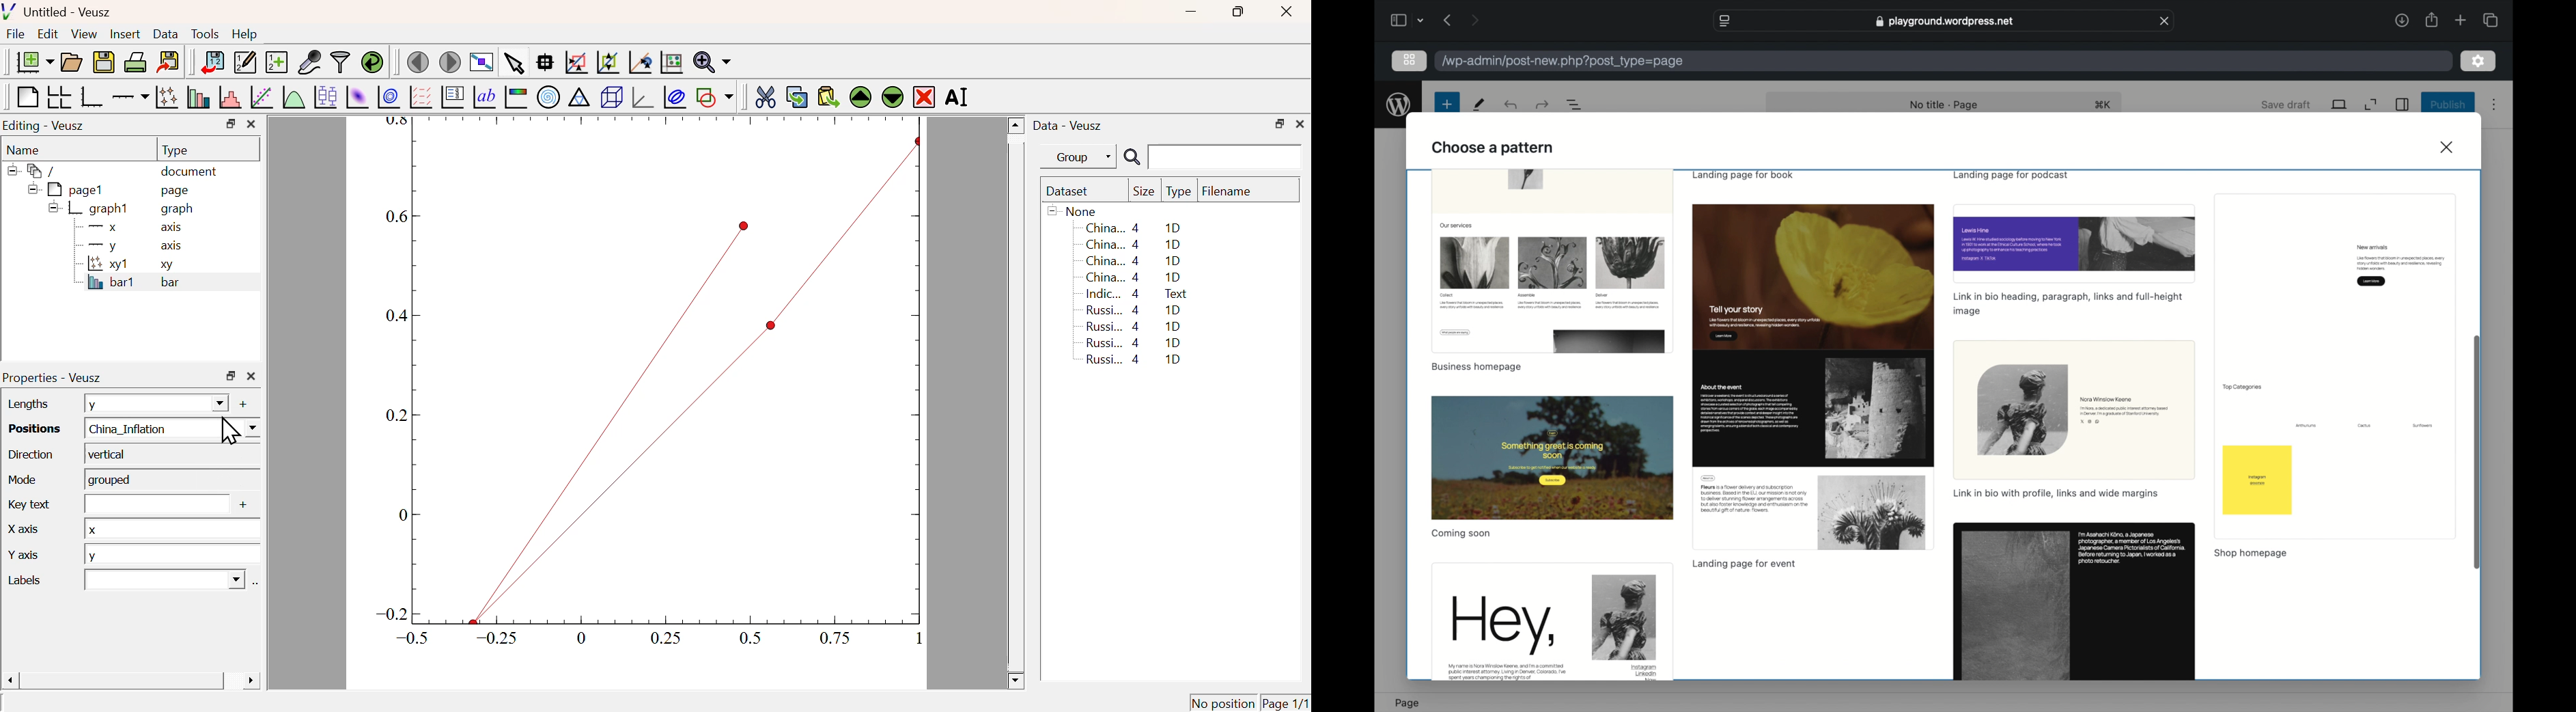 The width and height of the screenshot is (2576, 728). What do you see at coordinates (2339, 104) in the screenshot?
I see `view` at bounding box center [2339, 104].